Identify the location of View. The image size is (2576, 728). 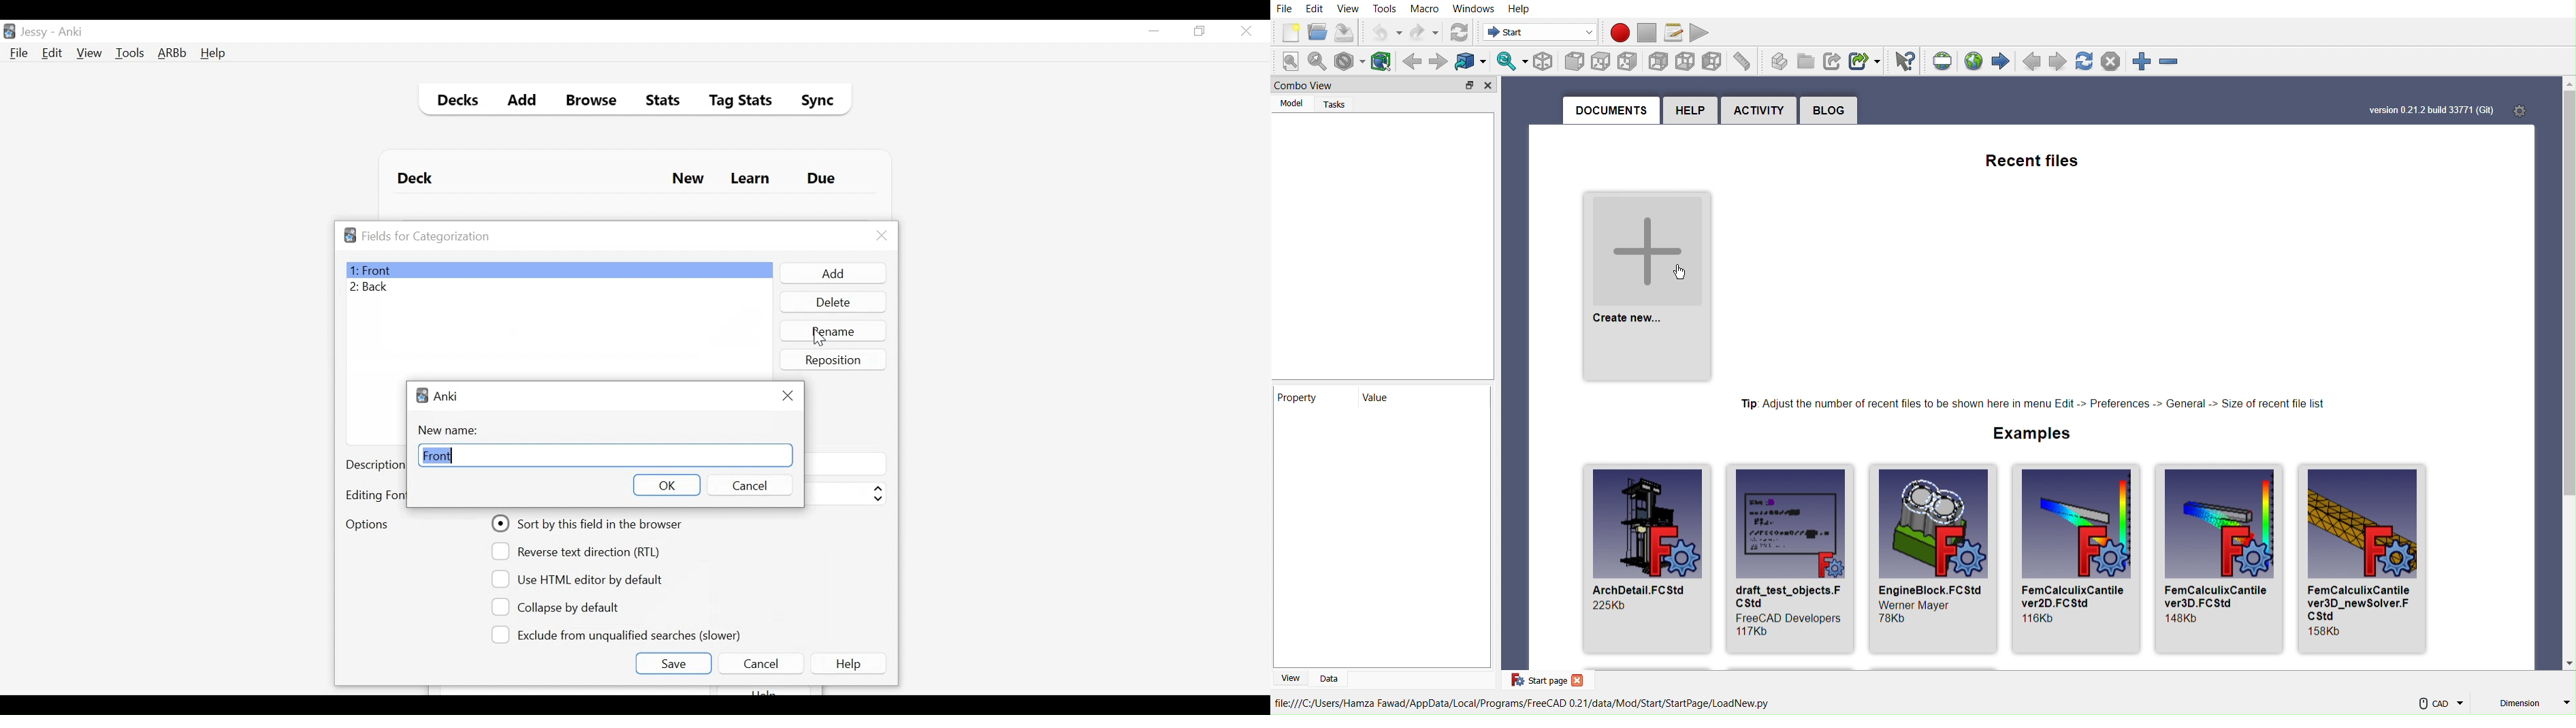
(1291, 677).